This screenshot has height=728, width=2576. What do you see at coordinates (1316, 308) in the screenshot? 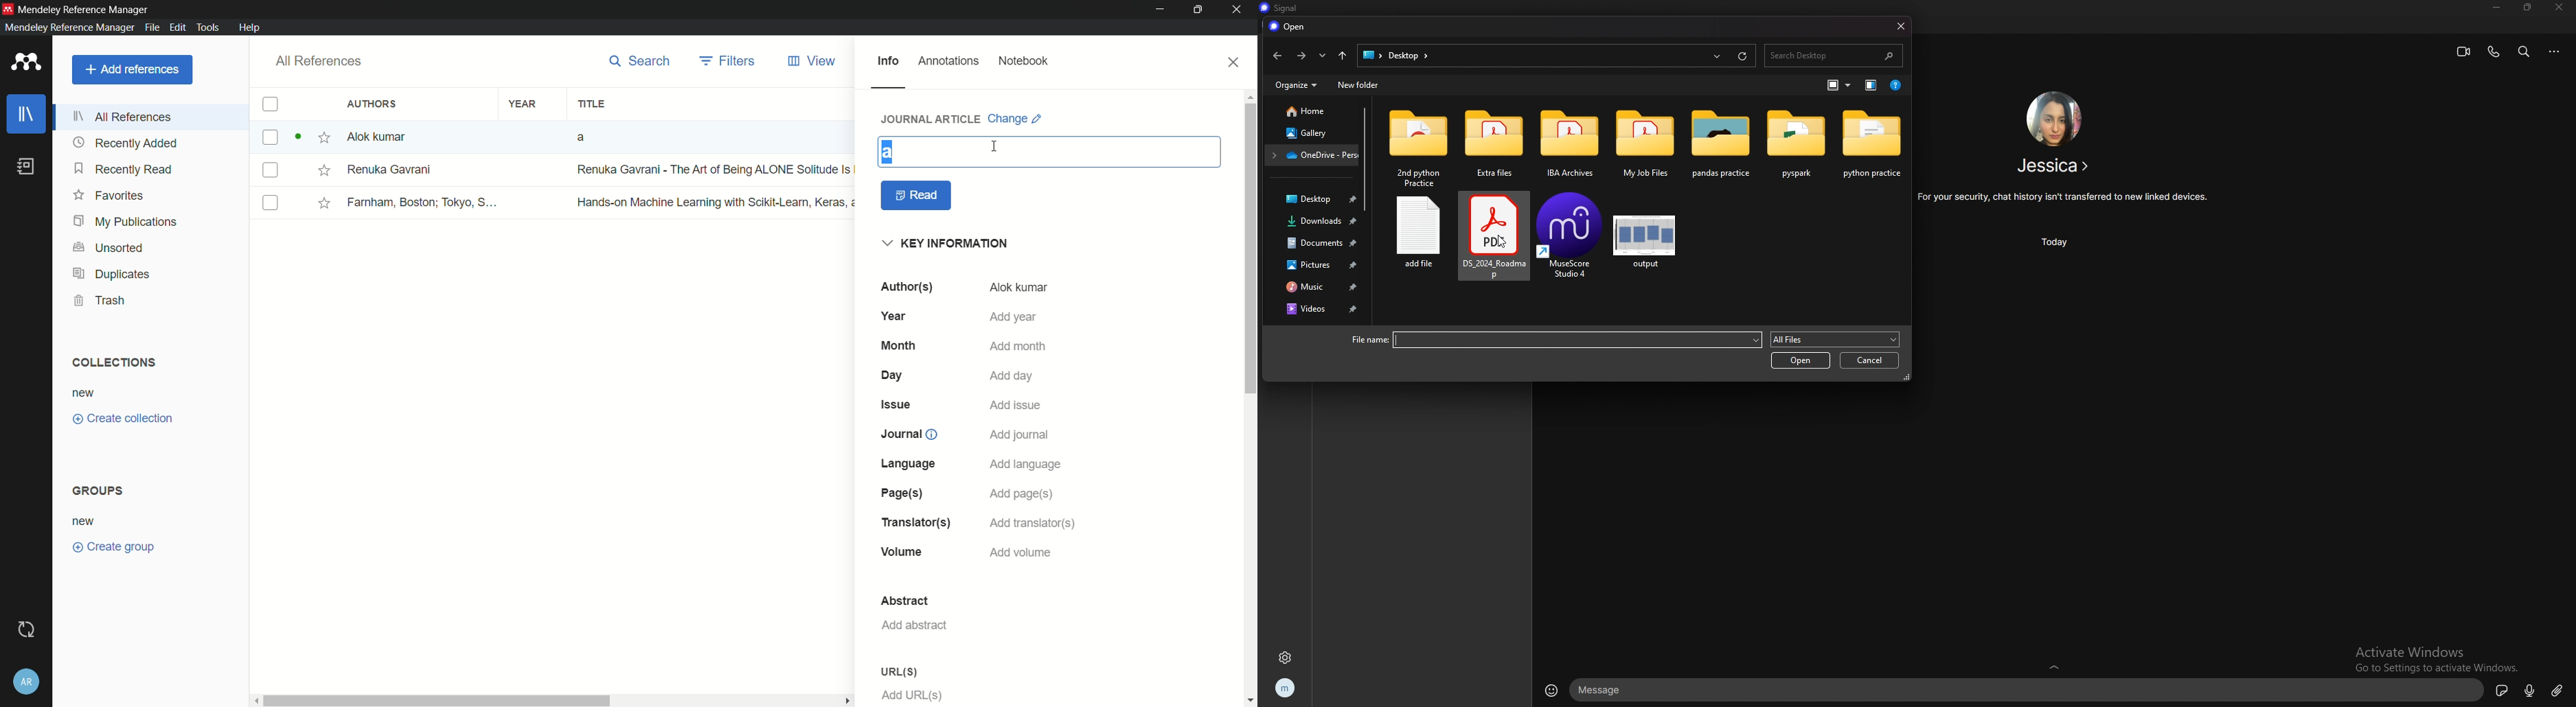
I see `videos` at bounding box center [1316, 308].